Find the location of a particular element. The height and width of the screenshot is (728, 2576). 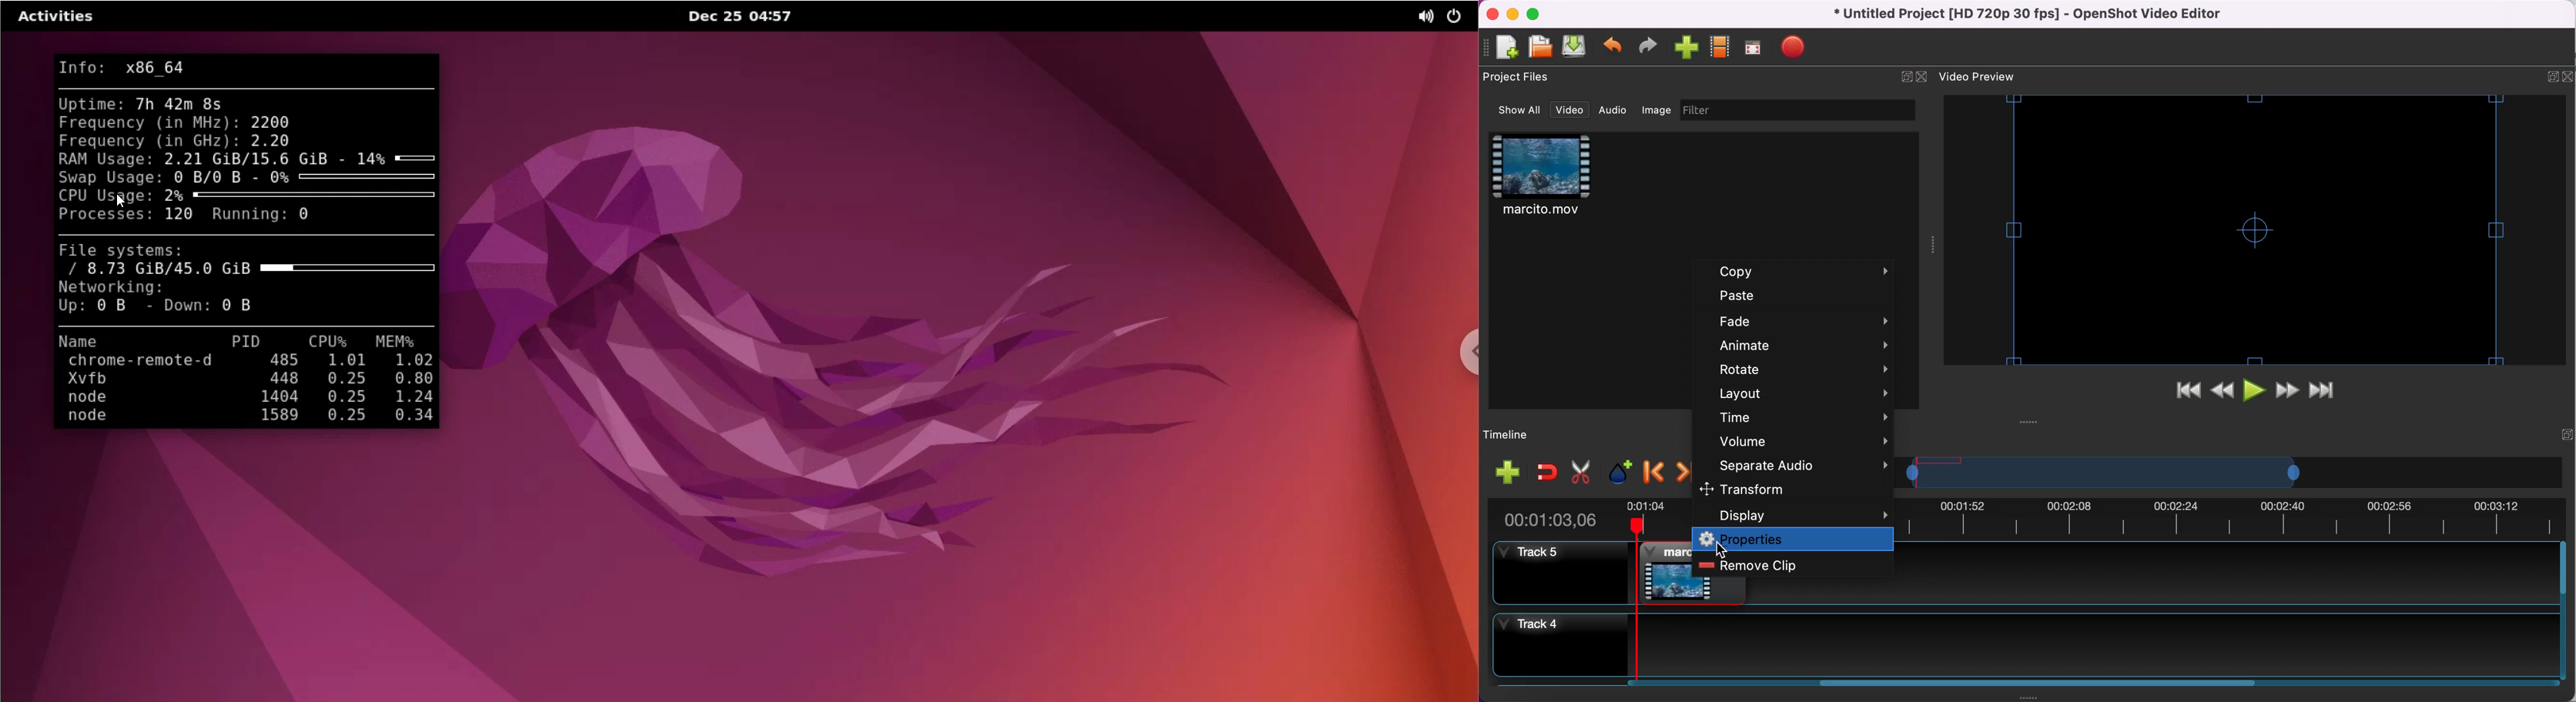

timeline is located at coordinates (1516, 436).